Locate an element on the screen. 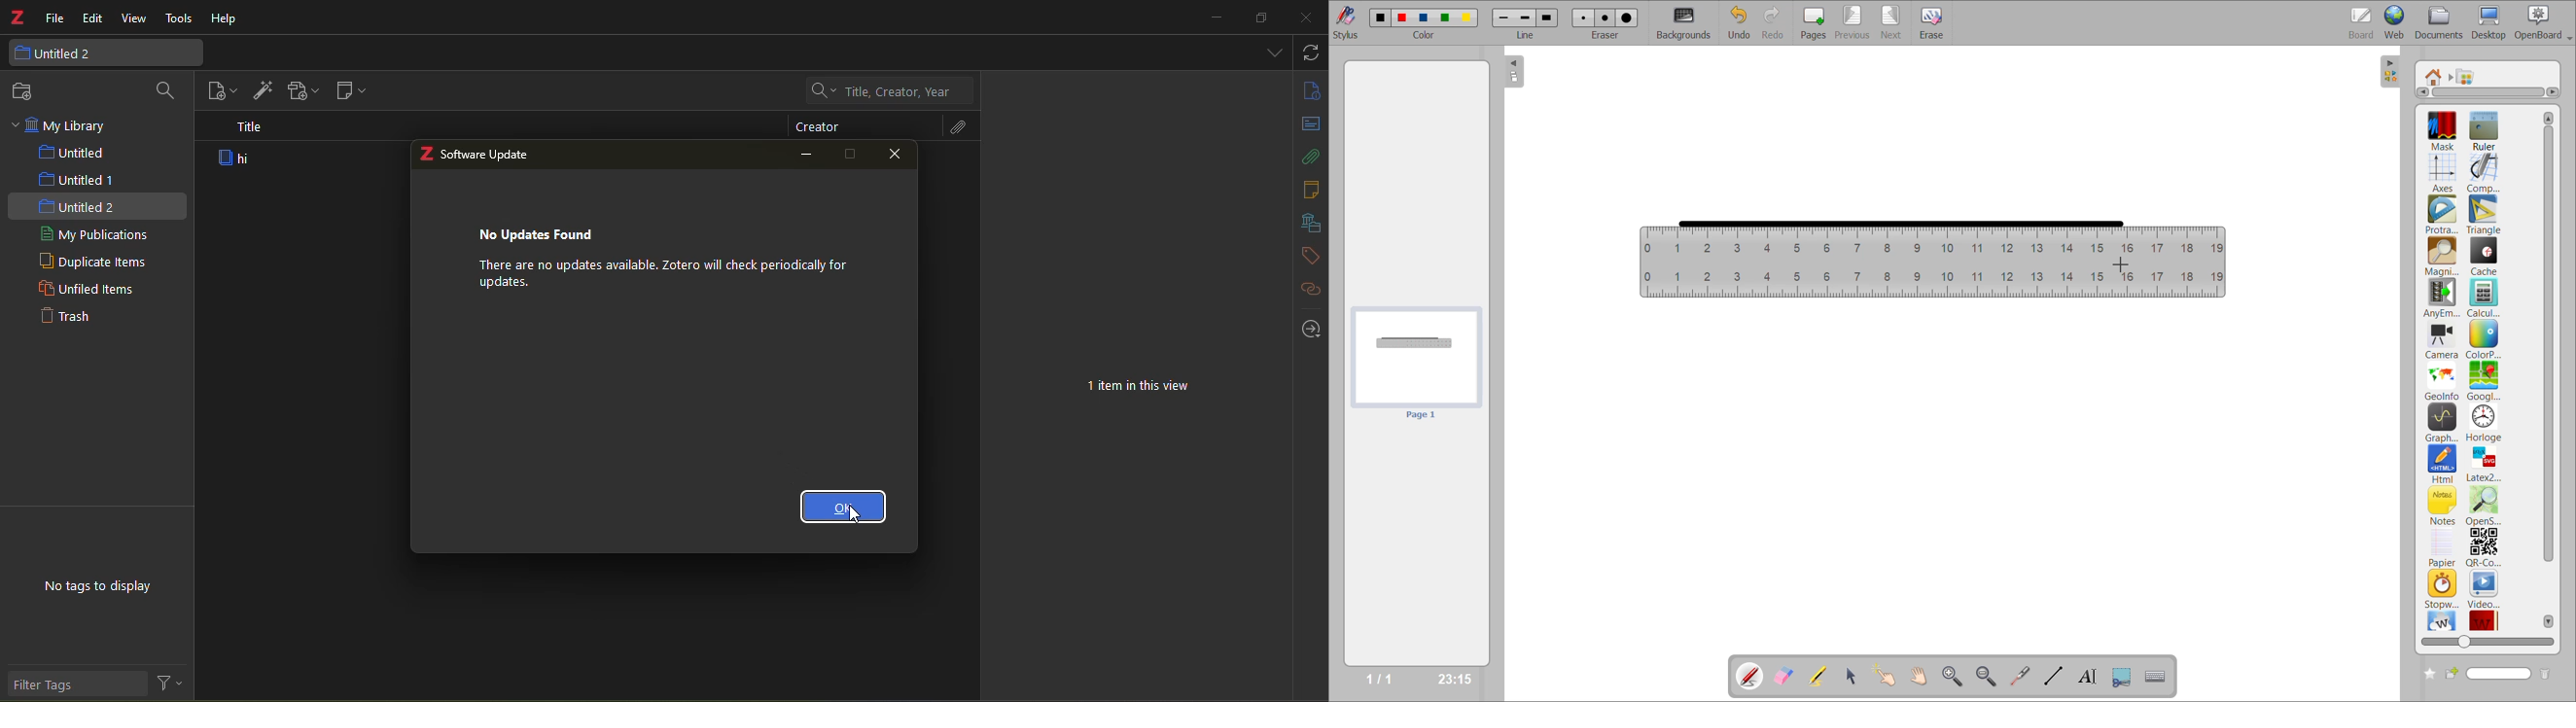 The height and width of the screenshot is (728, 2576). view is located at coordinates (134, 18).